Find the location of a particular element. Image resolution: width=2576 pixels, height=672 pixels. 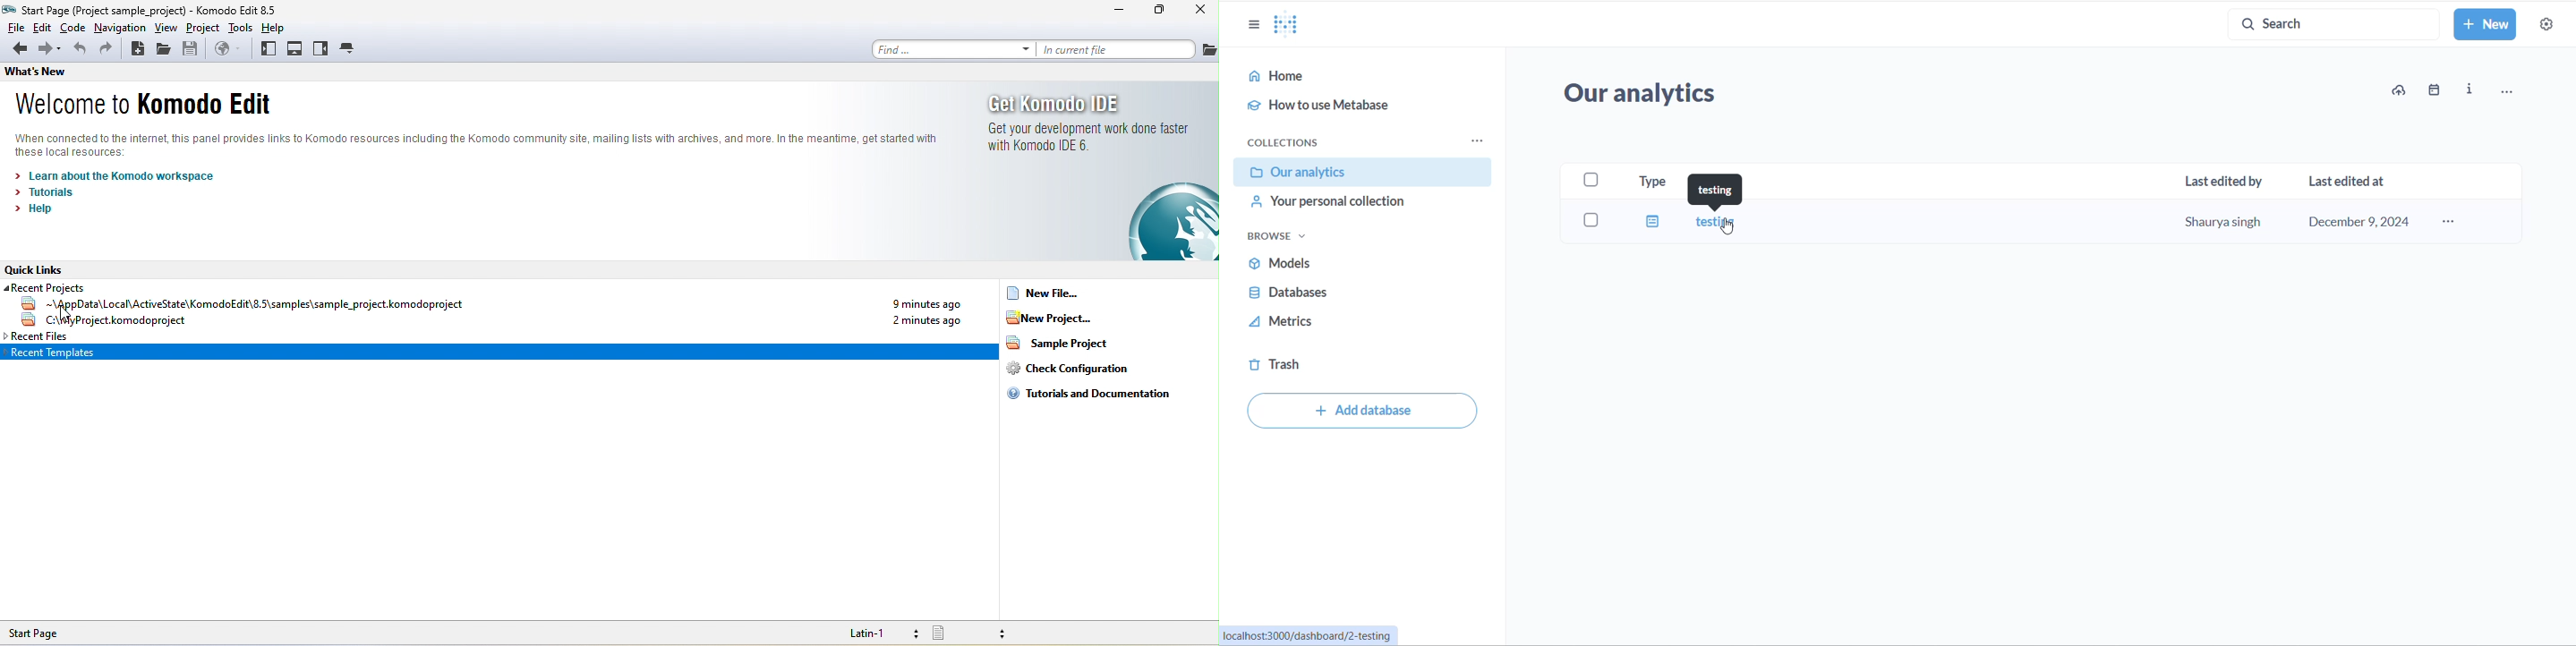

redo is located at coordinates (107, 50).